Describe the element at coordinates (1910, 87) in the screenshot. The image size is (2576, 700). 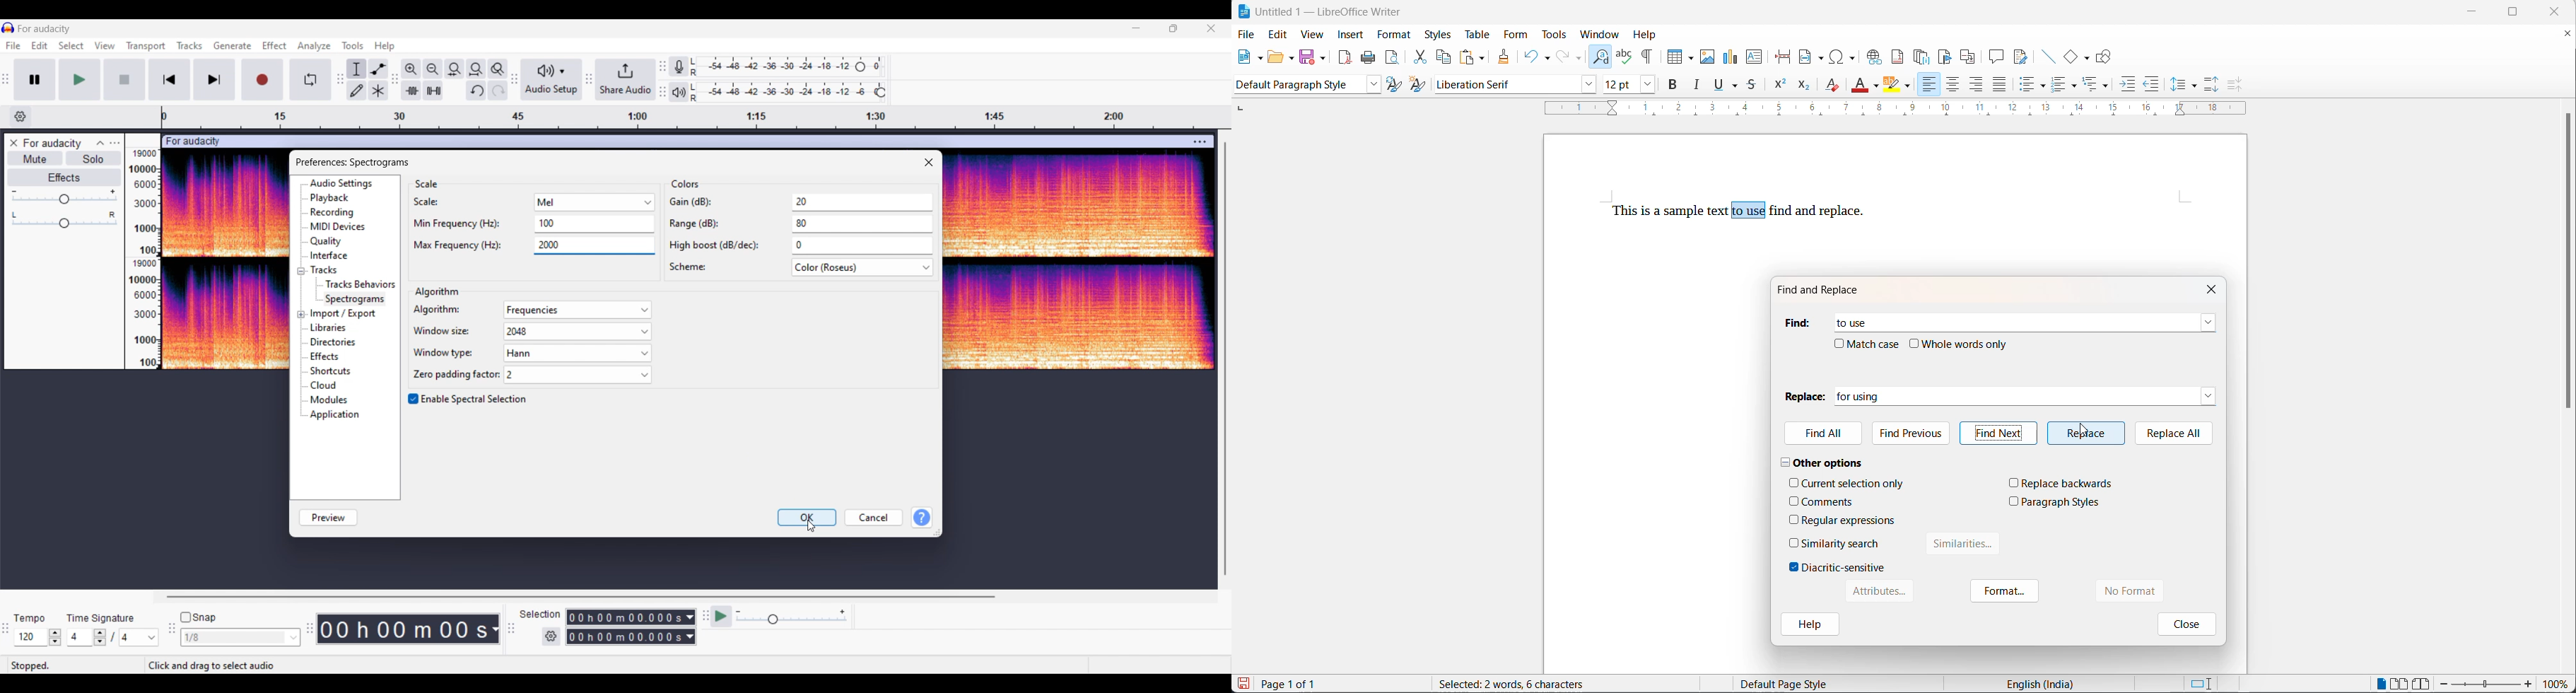
I see `character highlighting options` at that location.